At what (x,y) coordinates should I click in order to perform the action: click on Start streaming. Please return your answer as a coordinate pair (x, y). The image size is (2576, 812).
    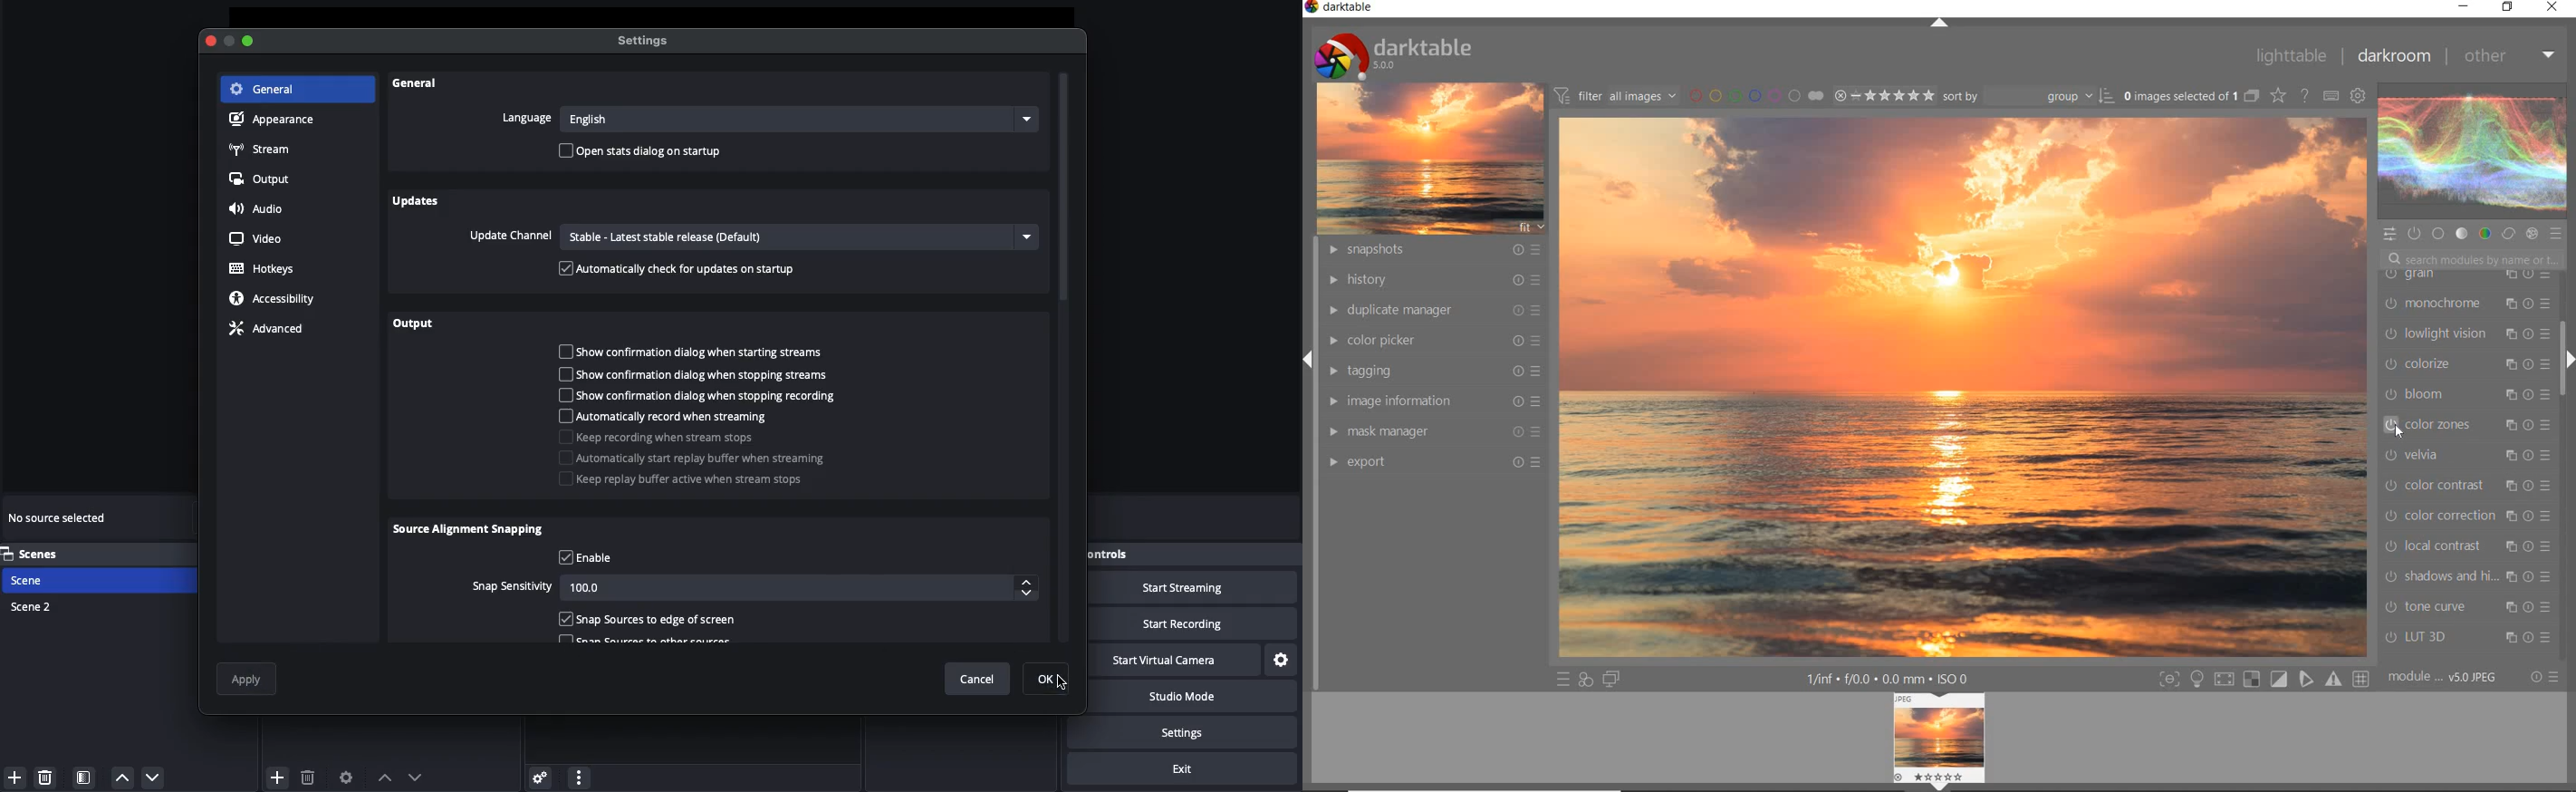
    Looking at the image, I should click on (1197, 587).